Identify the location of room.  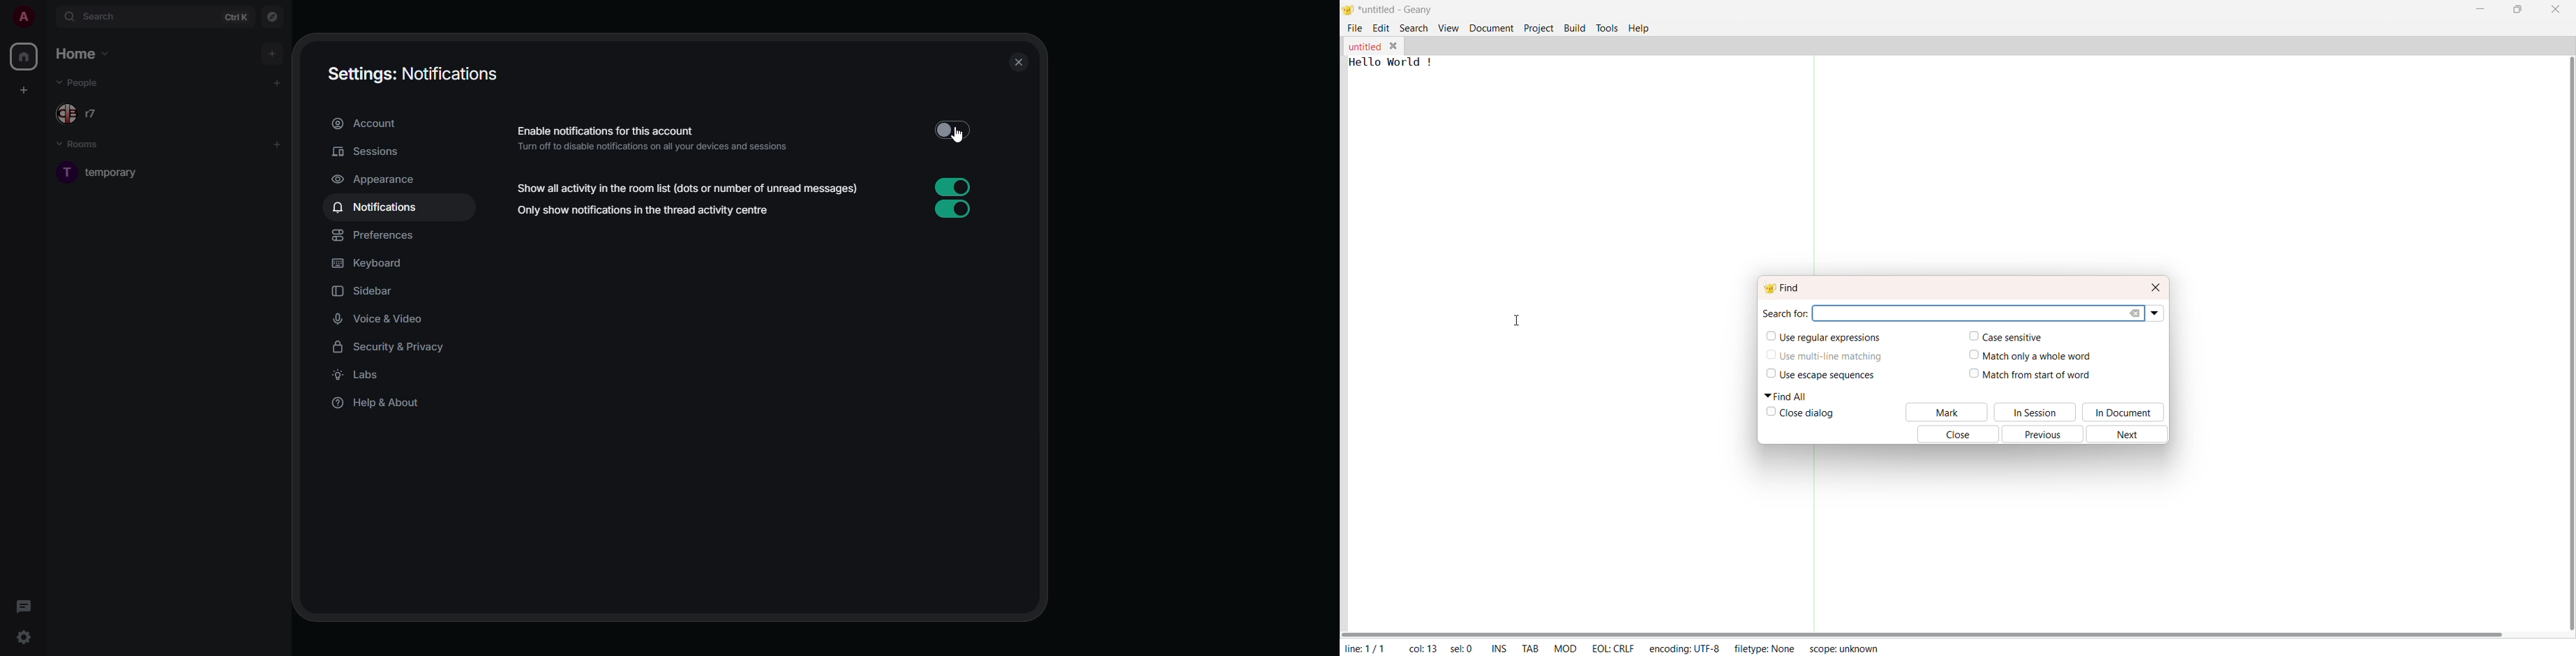
(117, 171).